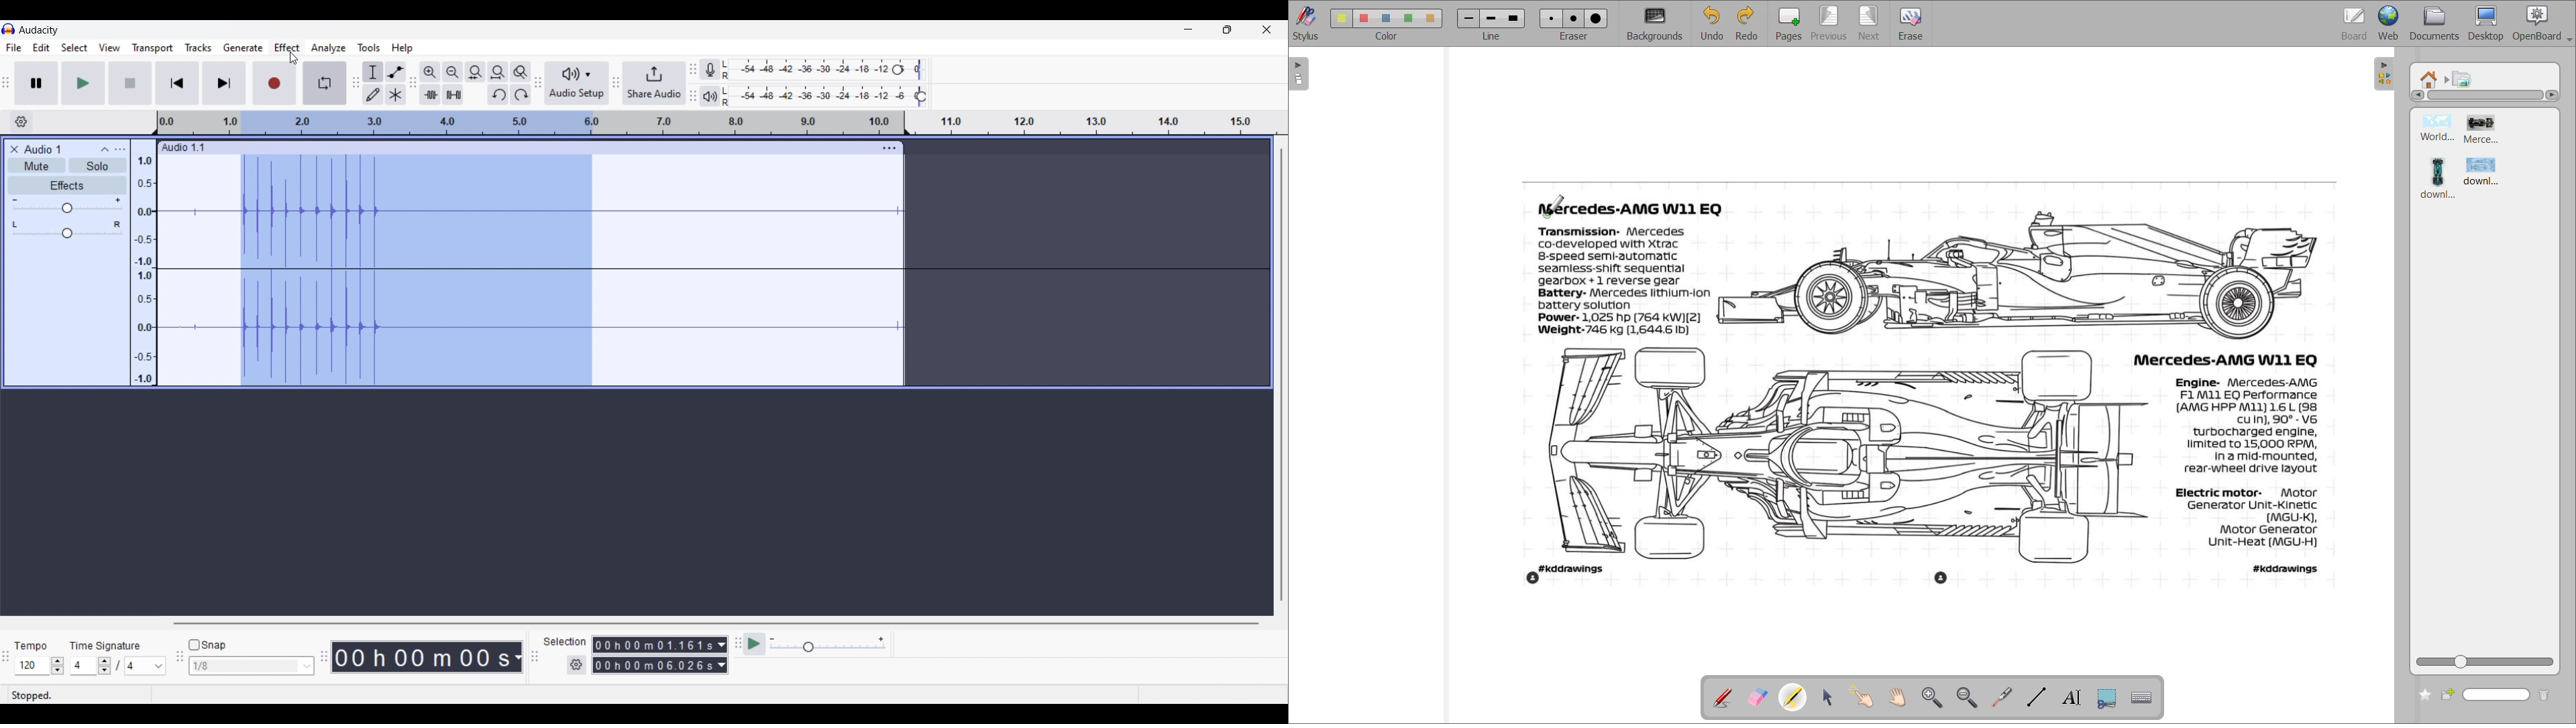 This screenshot has height=728, width=2576. I want to click on board, so click(2354, 23).